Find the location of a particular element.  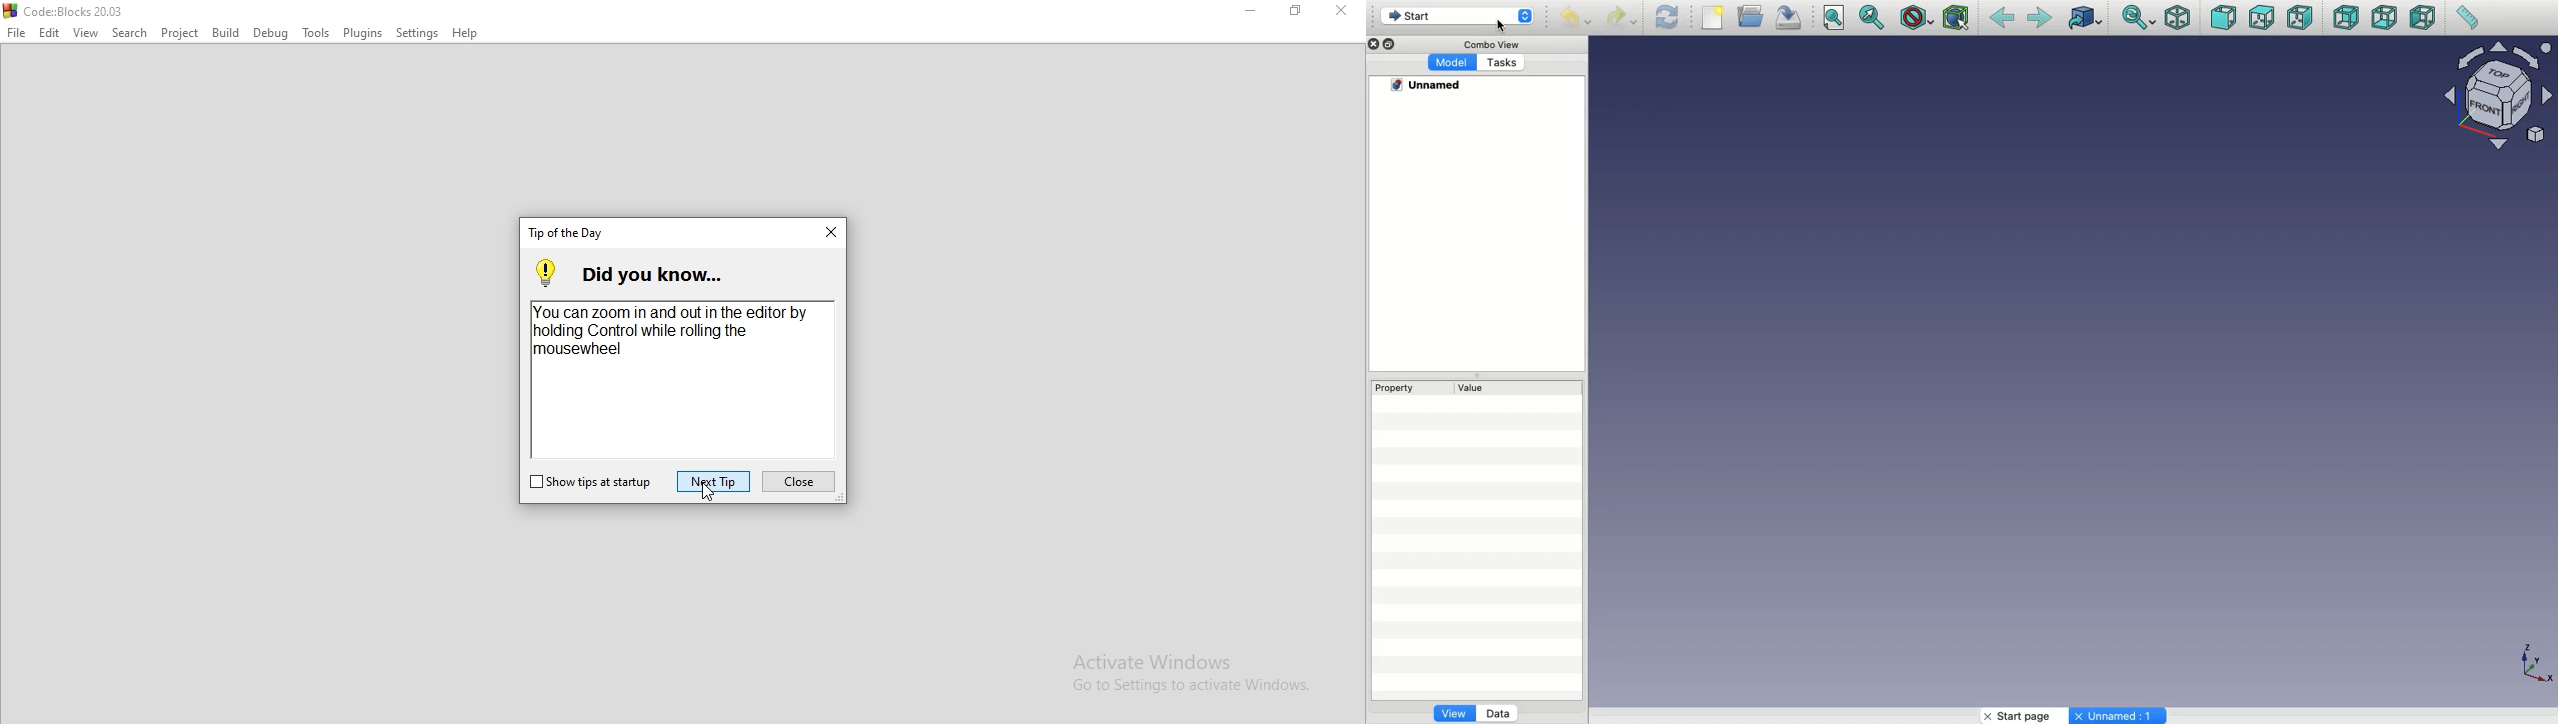

Scroll is located at coordinates (2551, 370).